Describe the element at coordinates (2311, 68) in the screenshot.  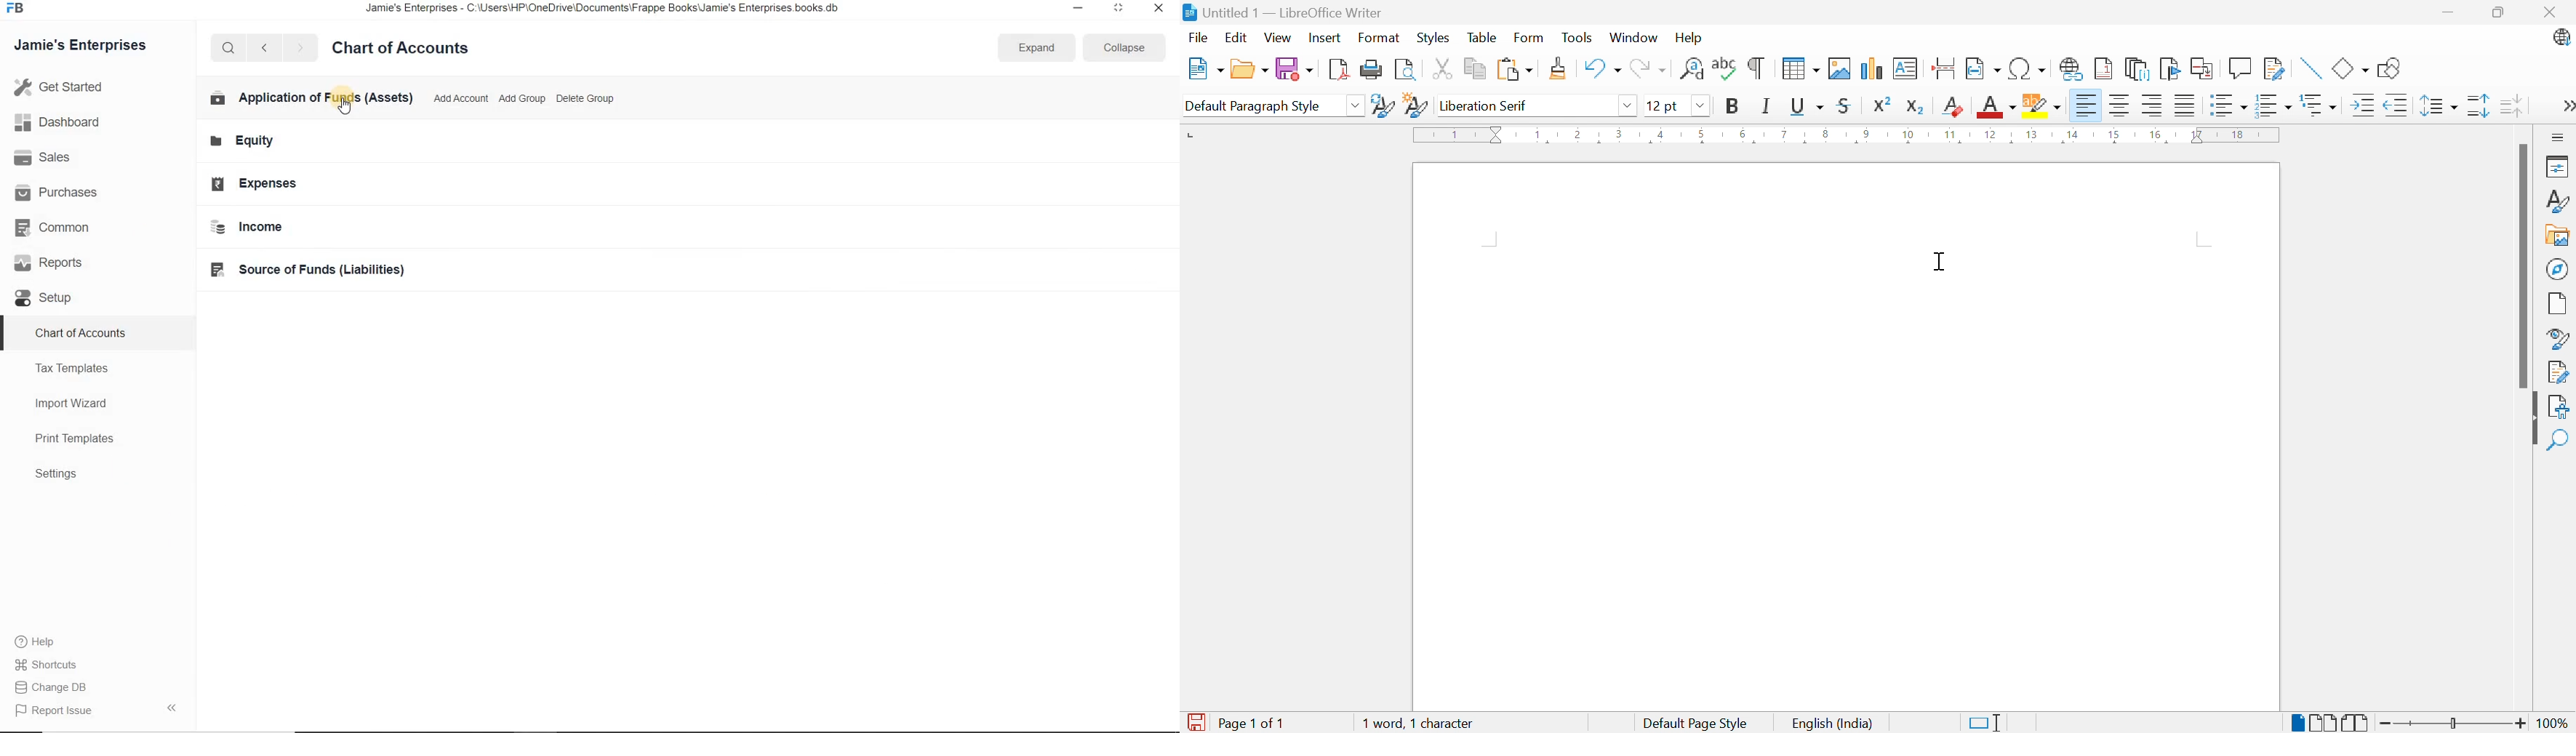
I see `Insert Line` at that location.